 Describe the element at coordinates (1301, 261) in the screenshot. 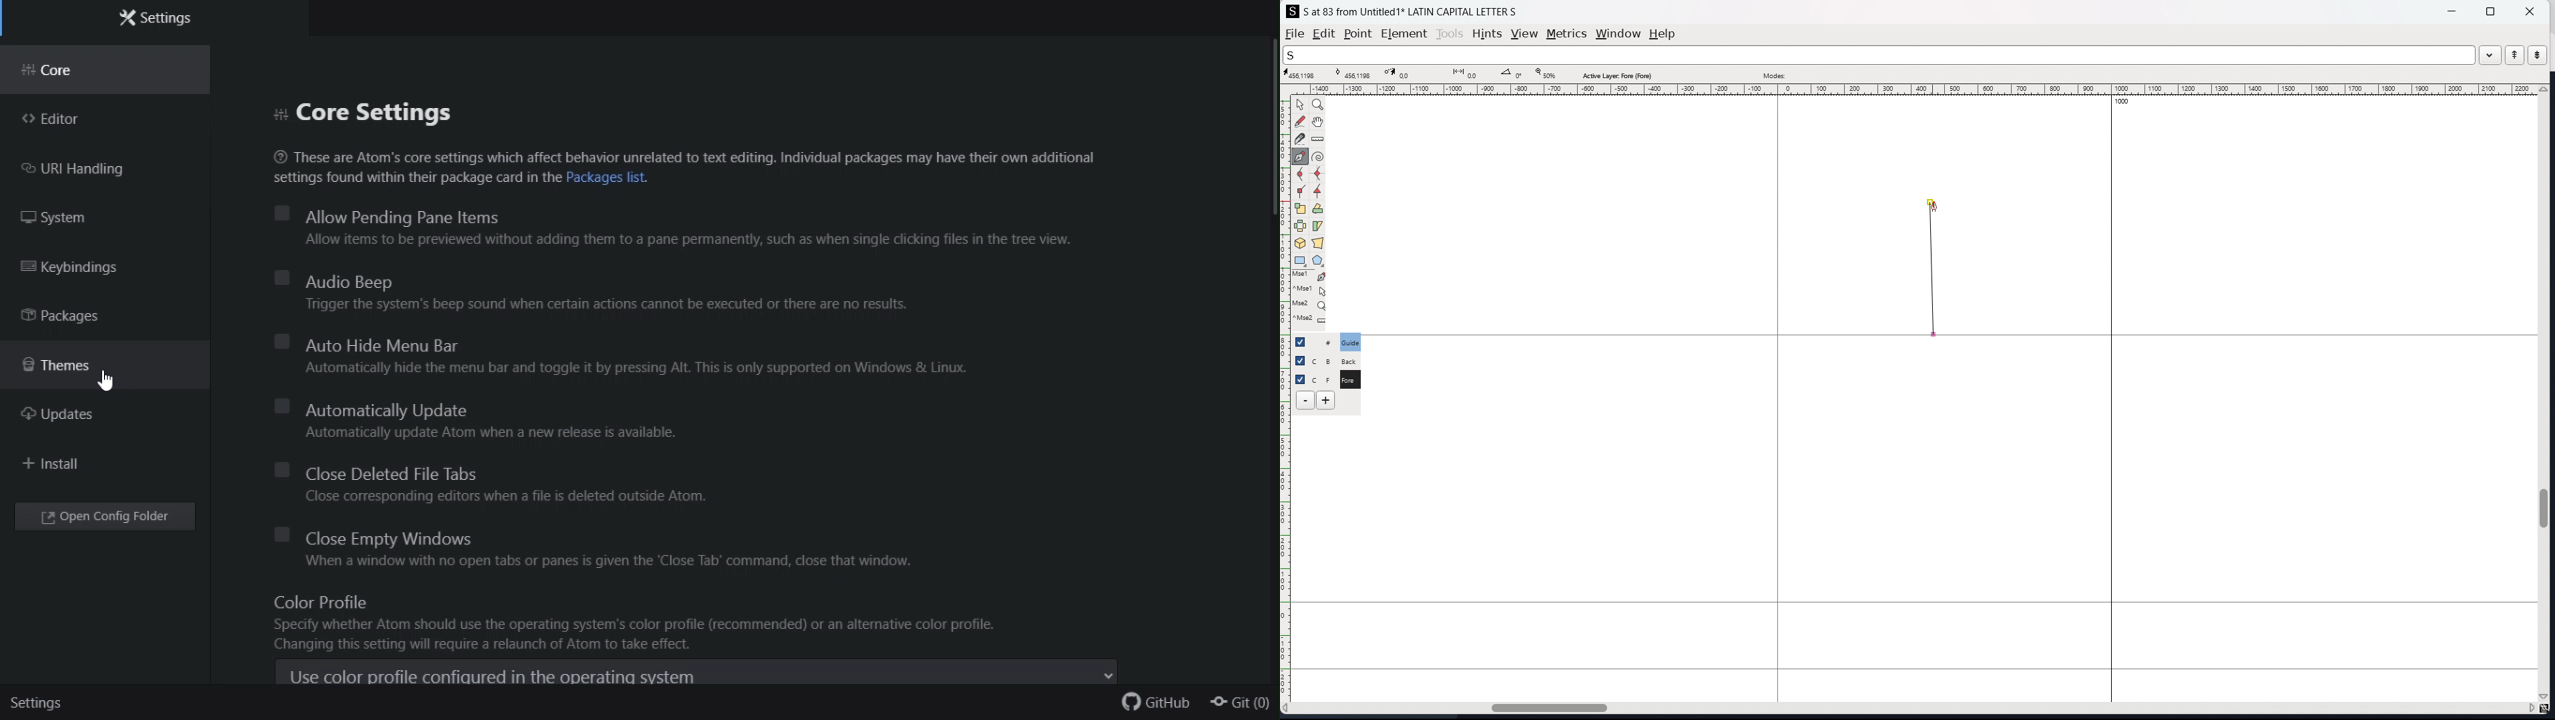

I see `rectangle and ellipse` at that location.